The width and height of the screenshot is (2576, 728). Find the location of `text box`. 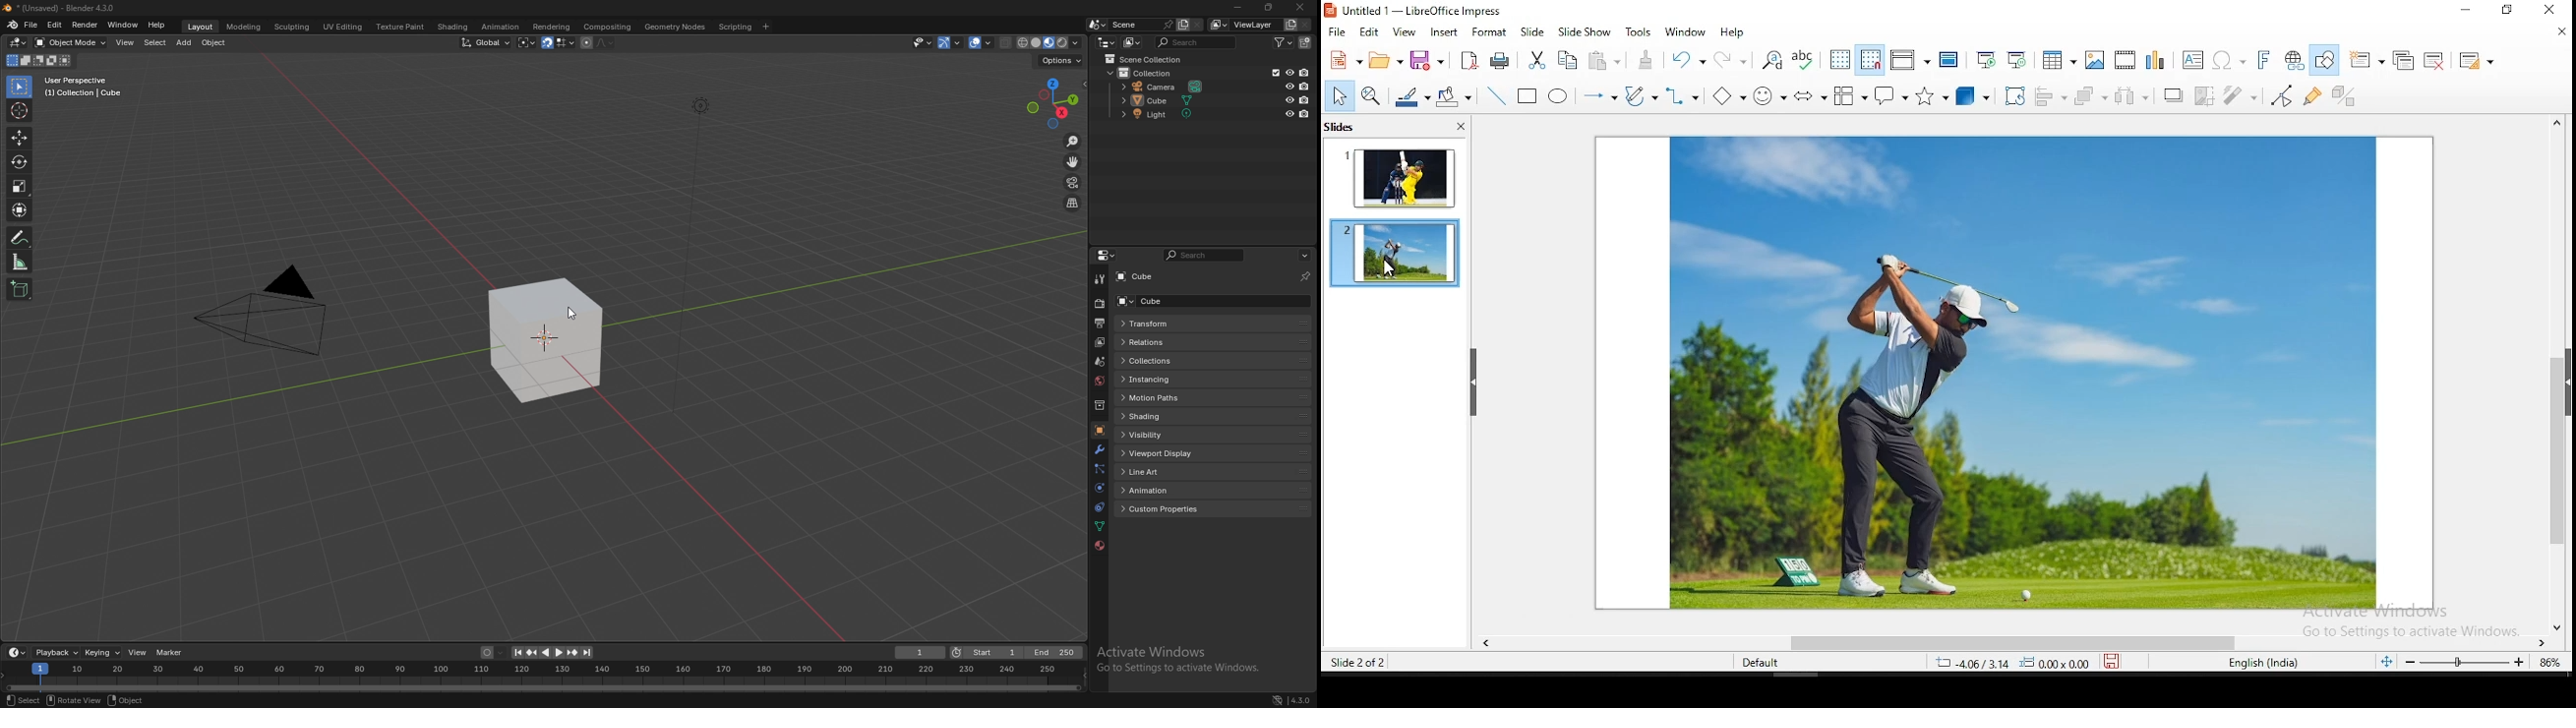

text box is located at coordinates (2190, 59).